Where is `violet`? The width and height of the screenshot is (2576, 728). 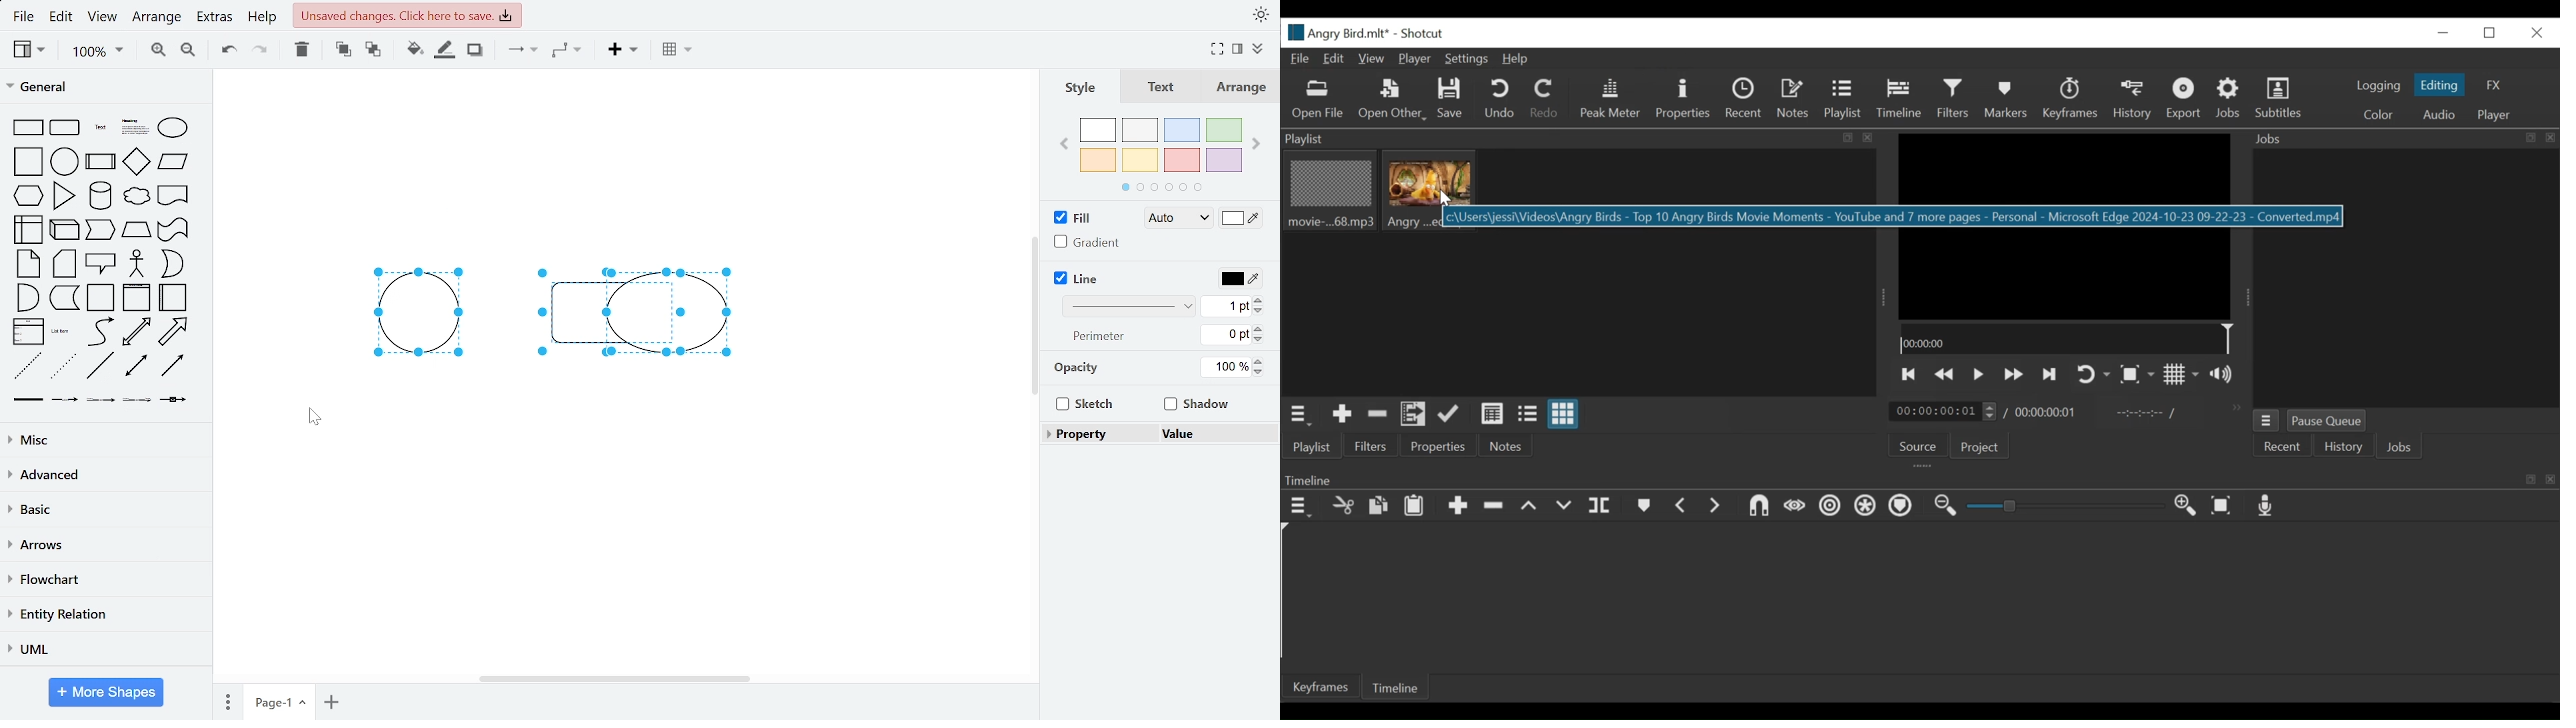
violet is located at coordinates (1223, 160).